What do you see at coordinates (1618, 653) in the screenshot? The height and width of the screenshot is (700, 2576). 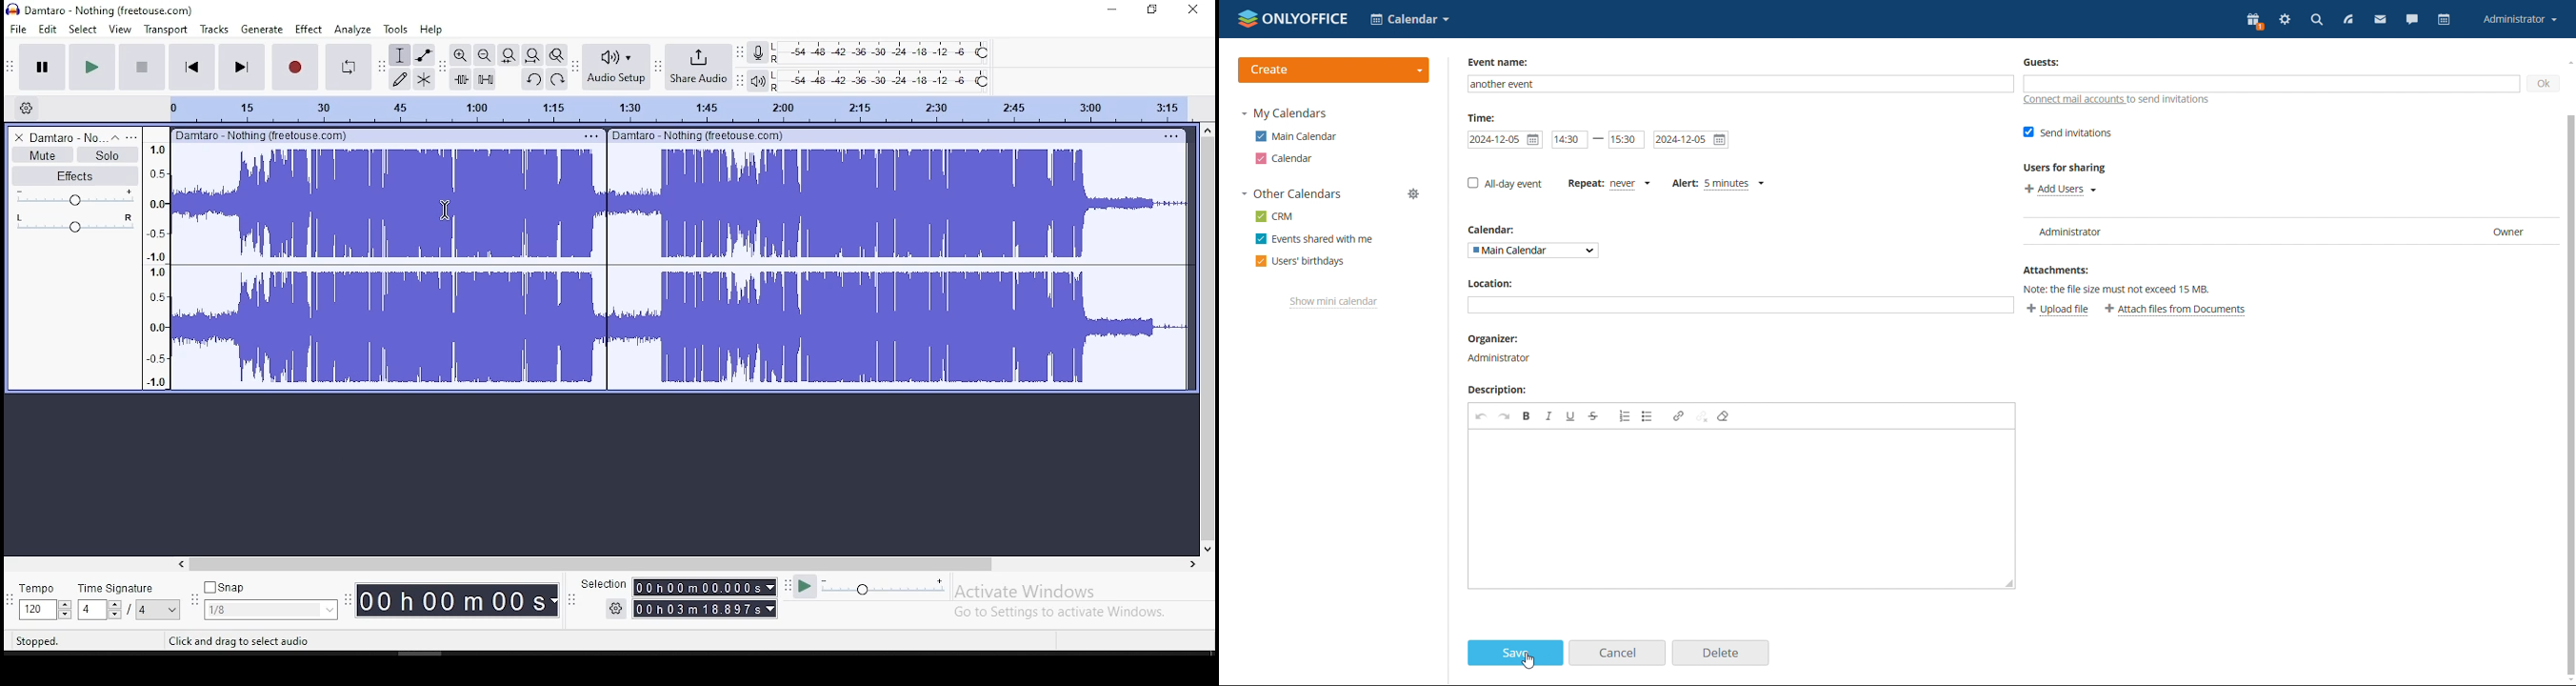 I see `cancel` at bounding box center [1618, 653].